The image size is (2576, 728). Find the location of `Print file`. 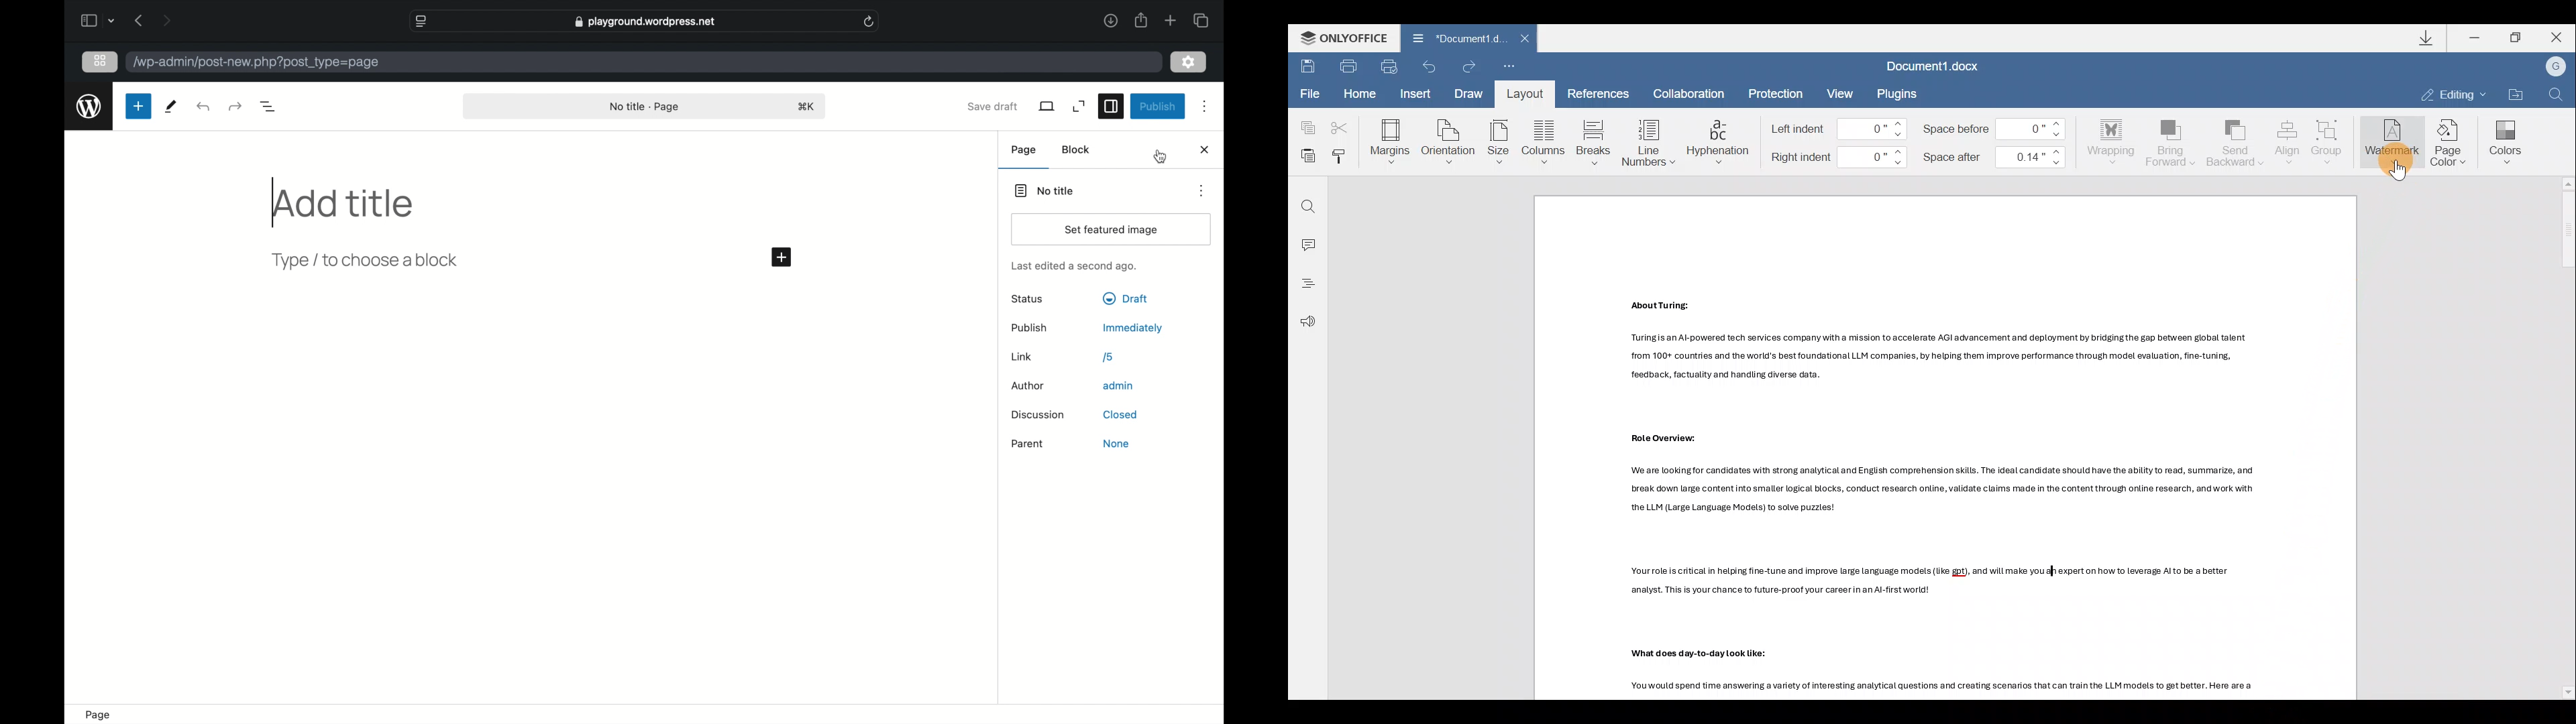

Print file is located at coordinates (1344, 67).